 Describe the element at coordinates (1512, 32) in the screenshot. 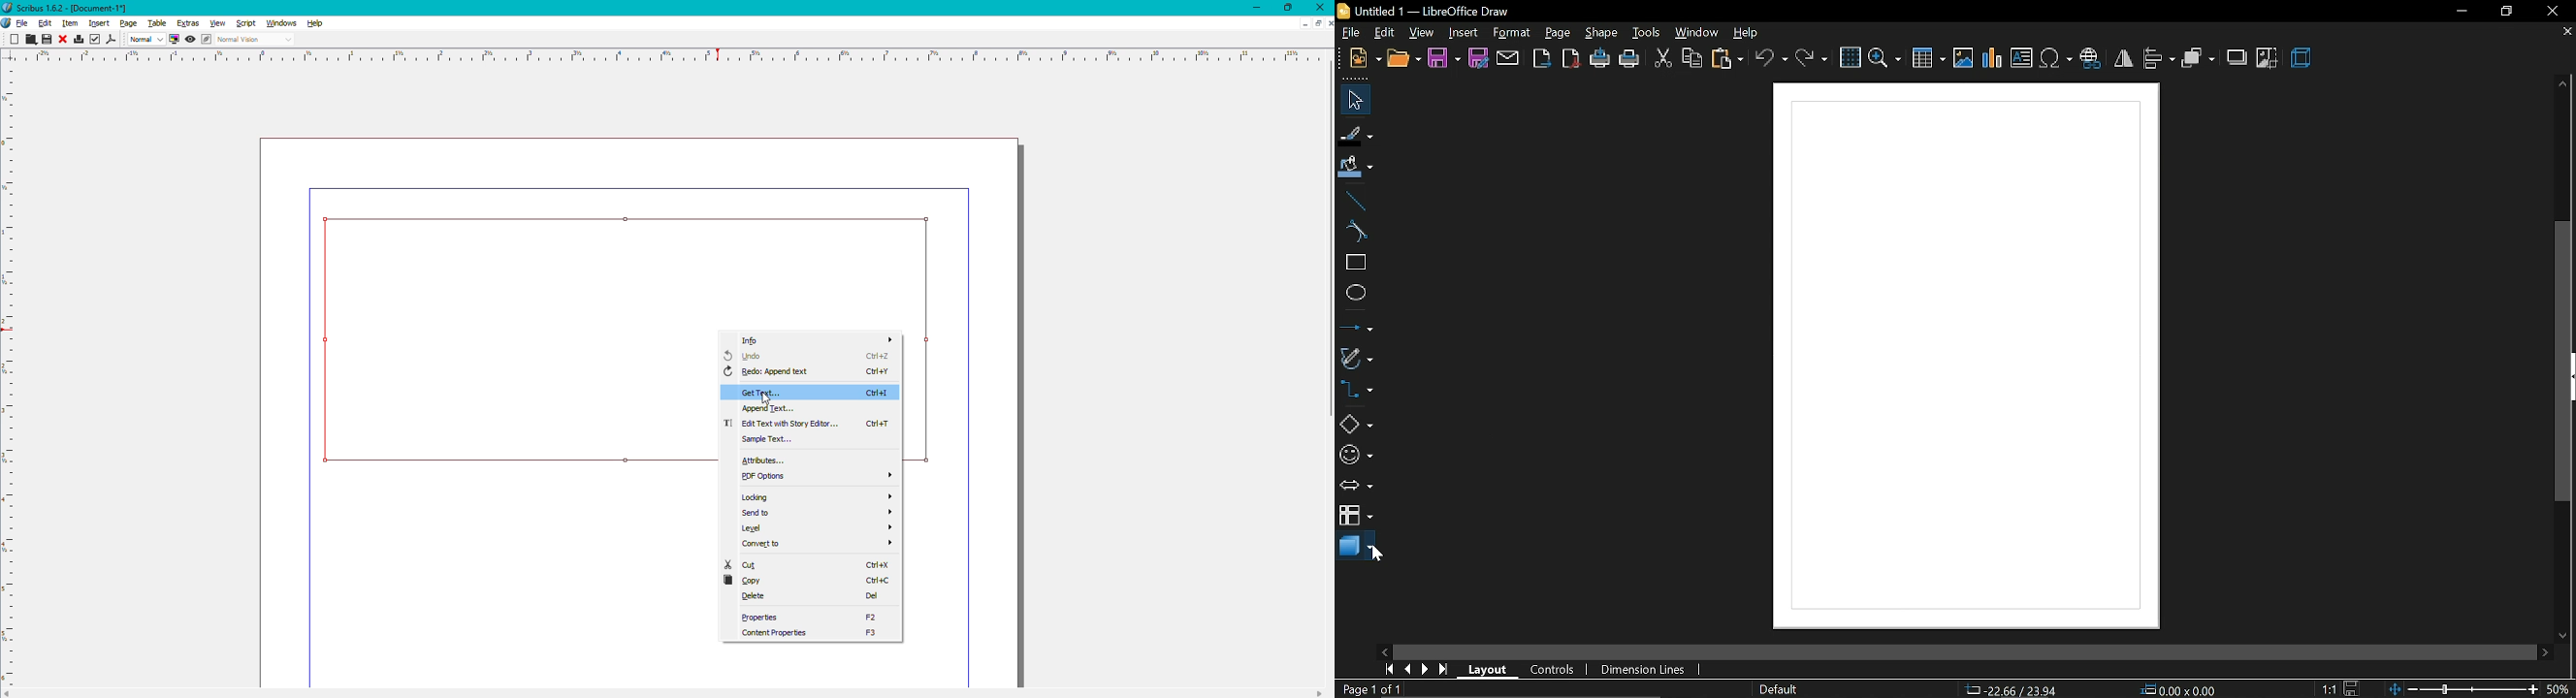

I see `format` at that location.